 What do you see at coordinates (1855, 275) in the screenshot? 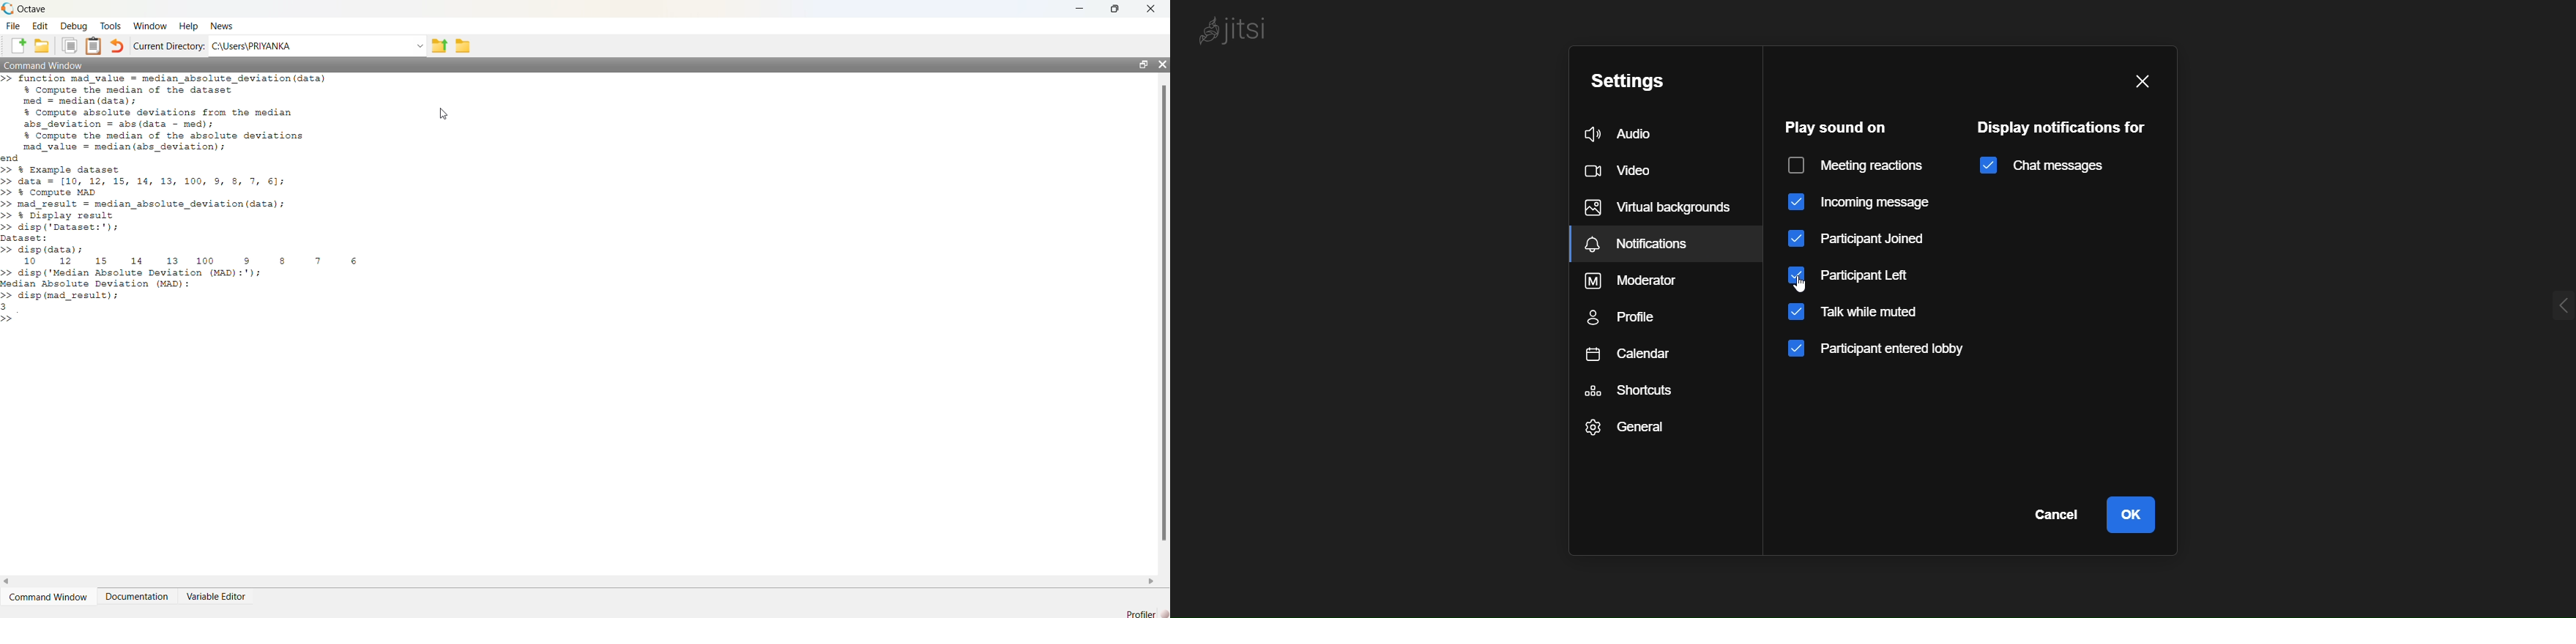
I see `participant left` at bounding box center [1855, 275].